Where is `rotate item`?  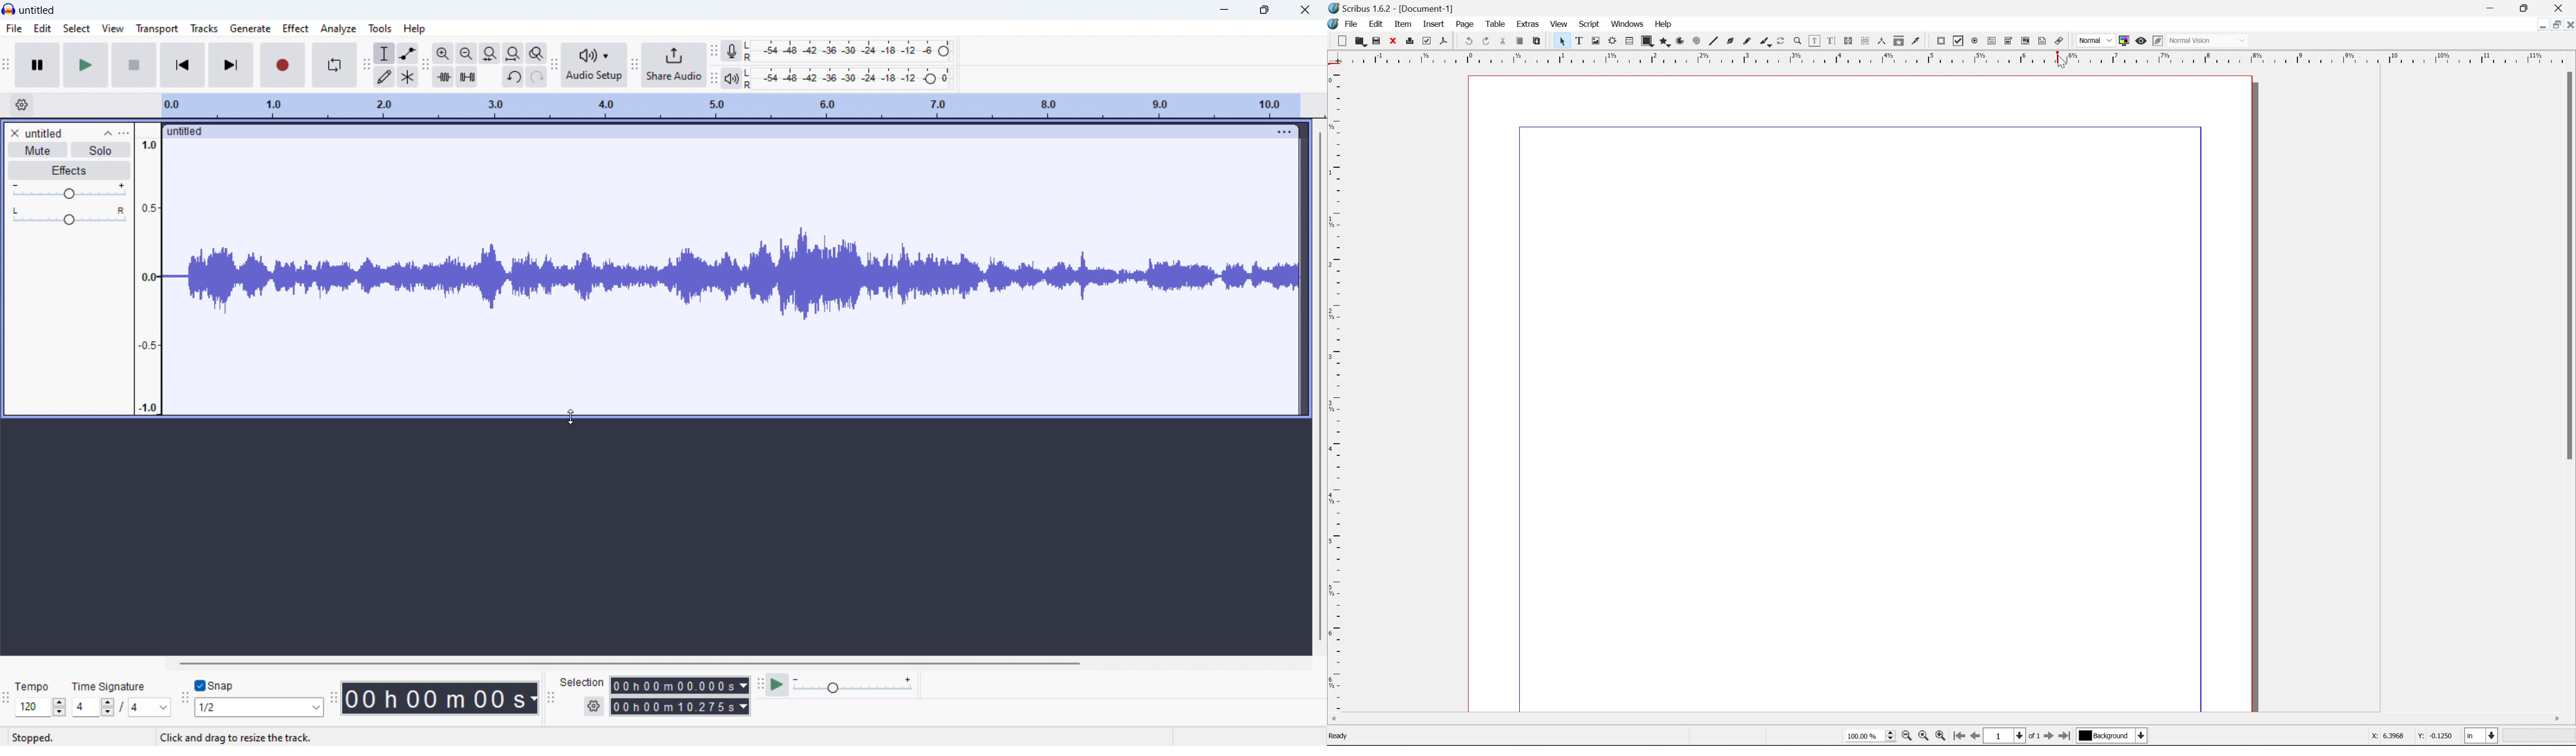
rotate item is located at coordinates (1782, 41).